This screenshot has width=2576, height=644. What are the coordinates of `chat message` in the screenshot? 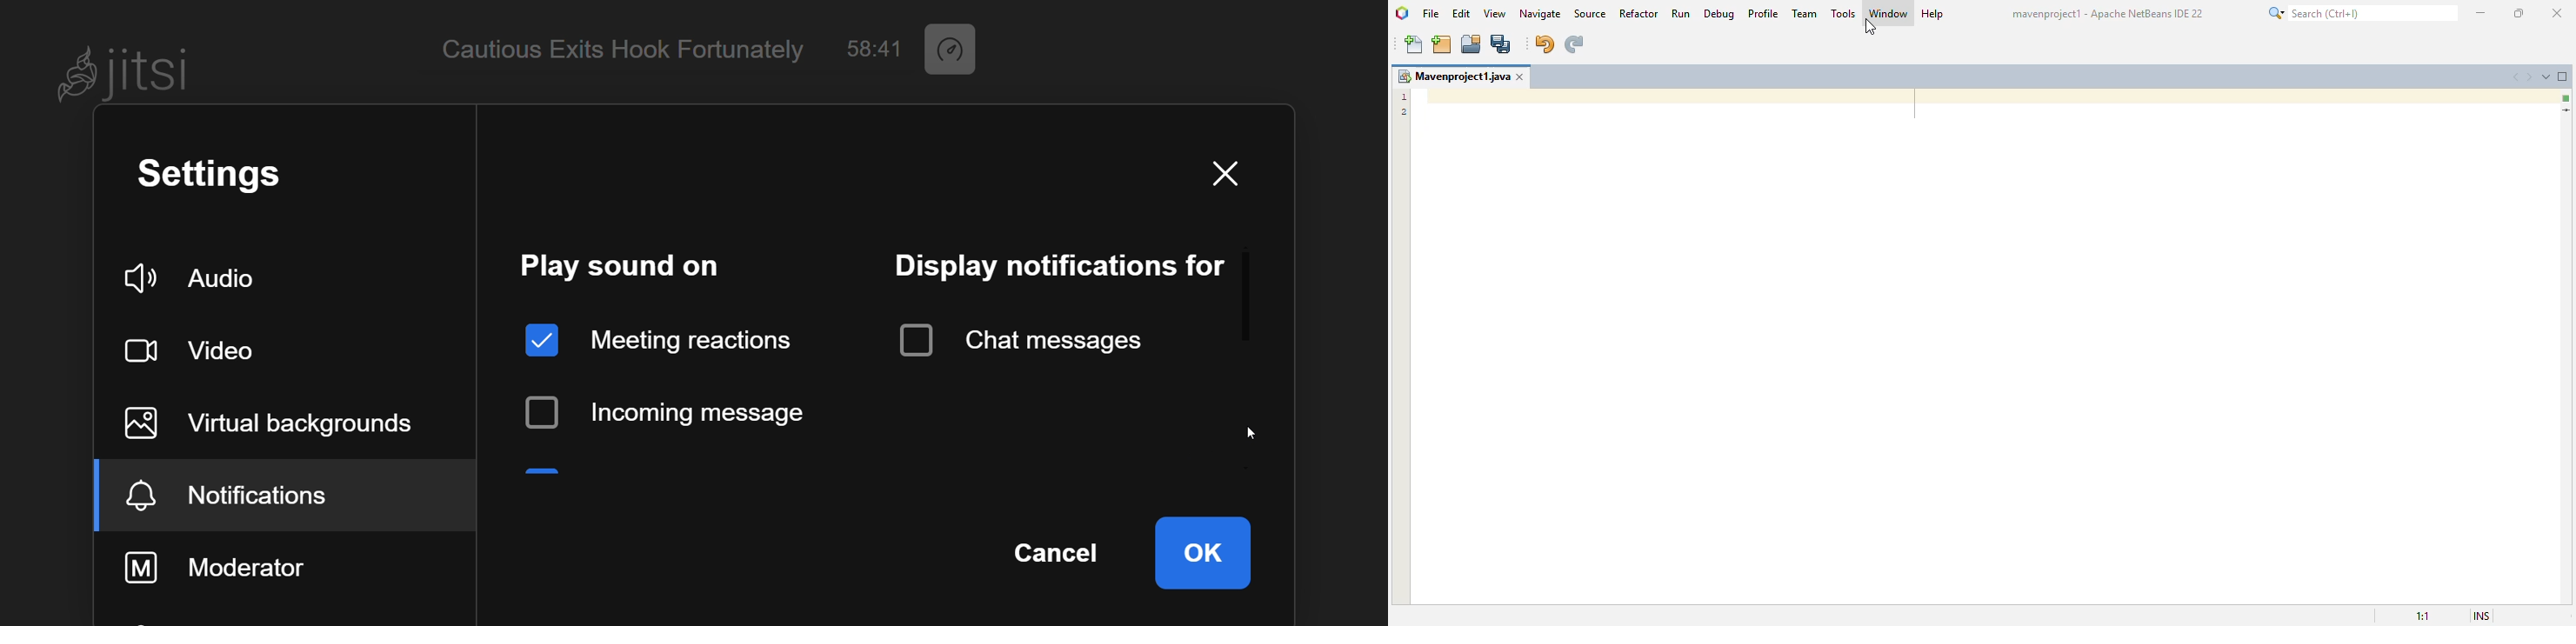 It's located at (1021, 339).